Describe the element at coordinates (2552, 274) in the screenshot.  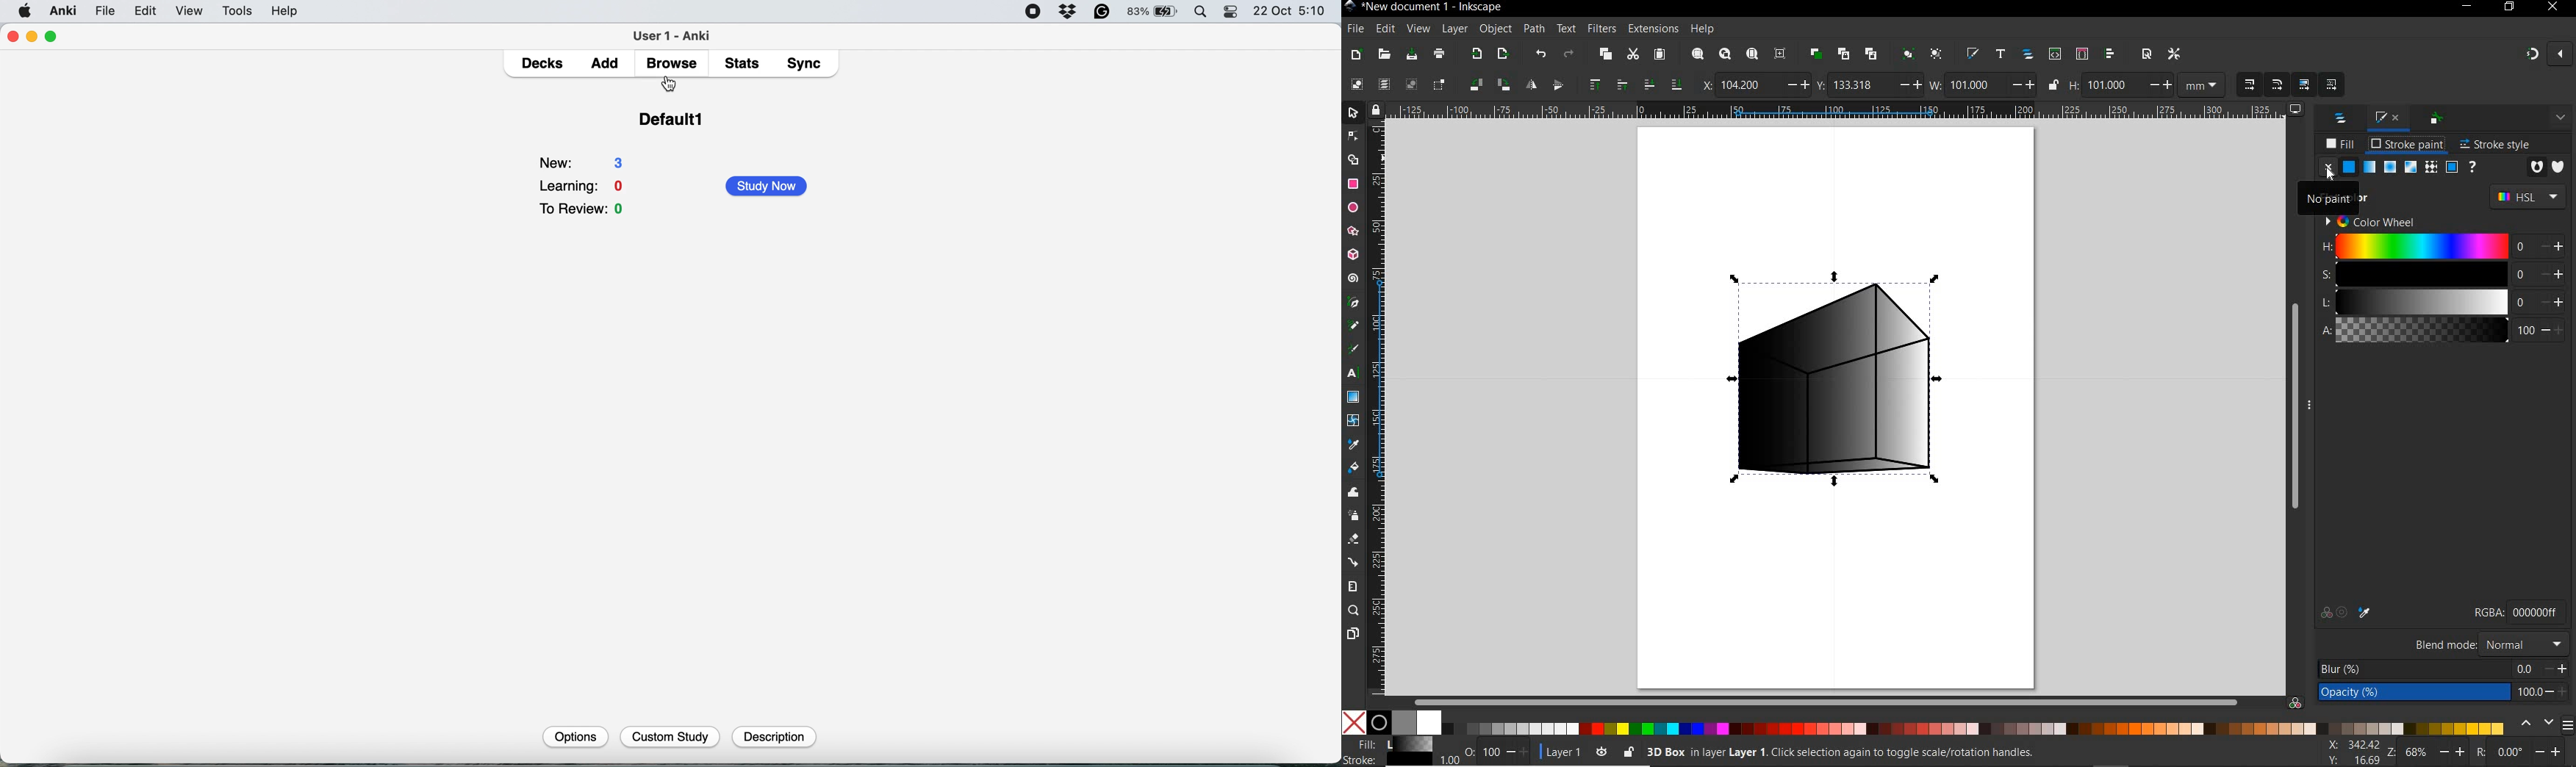
I see `increase/decrease` at that location.